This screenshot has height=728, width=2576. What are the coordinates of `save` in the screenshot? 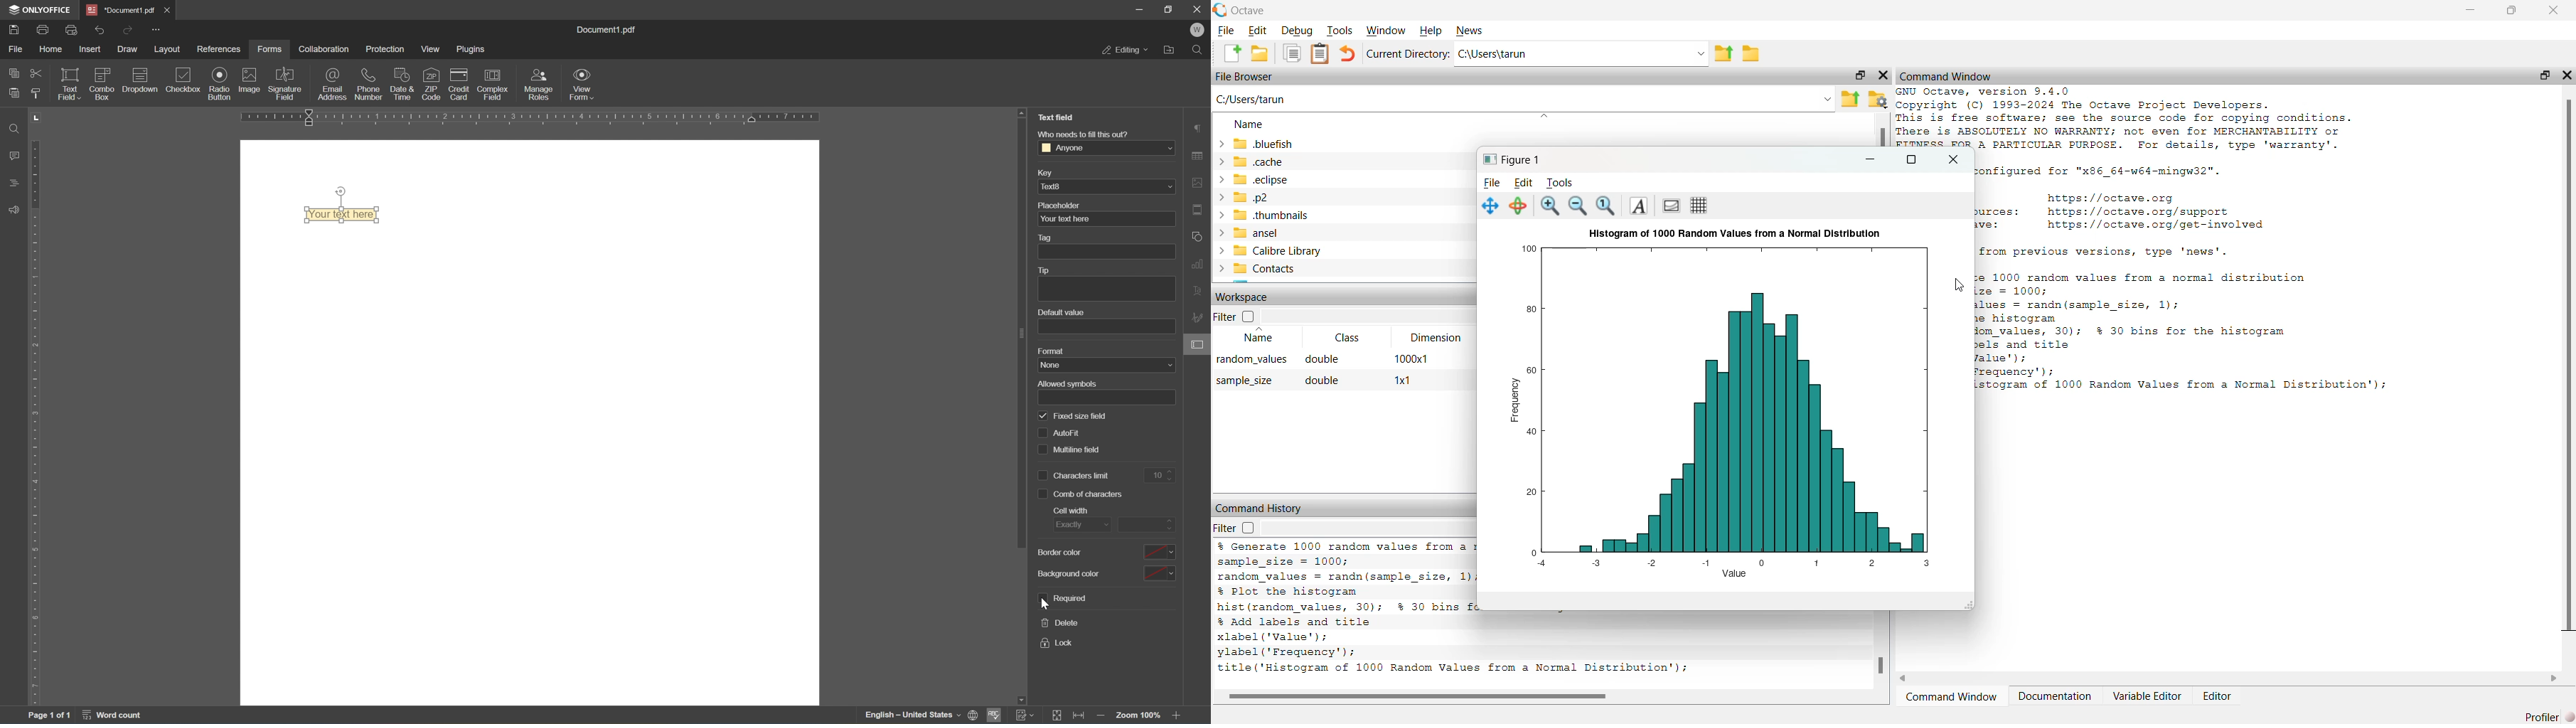 It's located at (16, 31).